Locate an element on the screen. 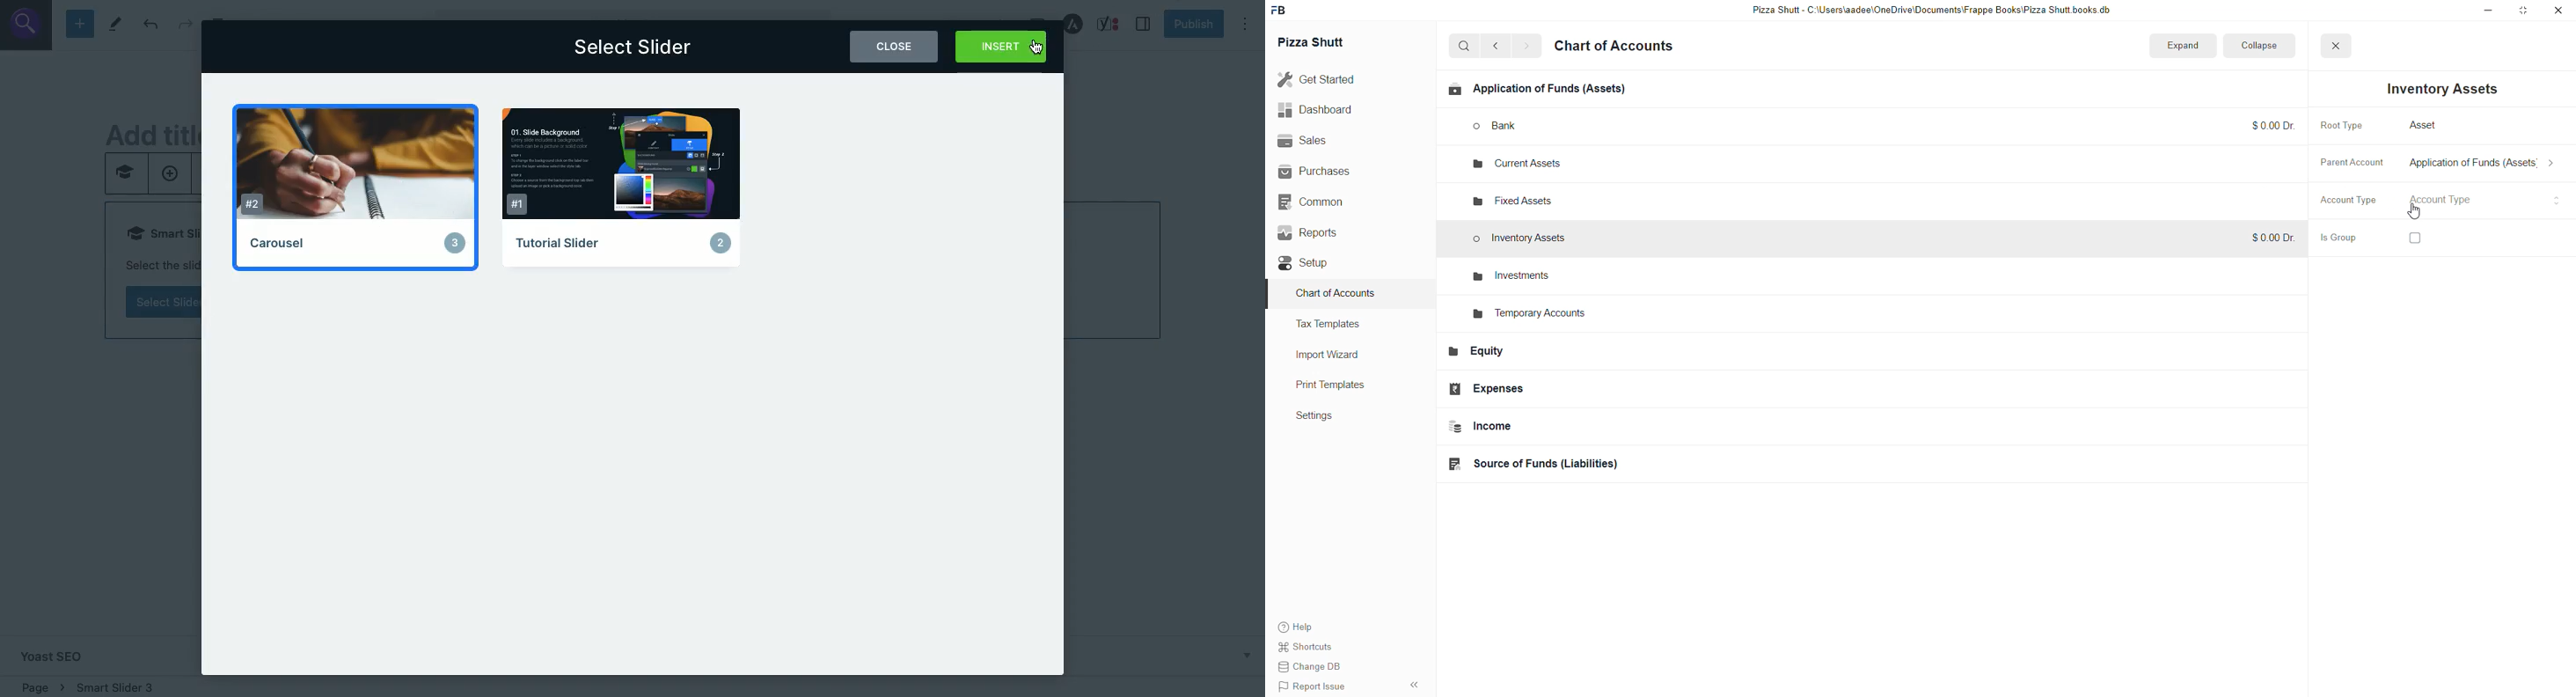  help is located at coordinates (1310, 627).